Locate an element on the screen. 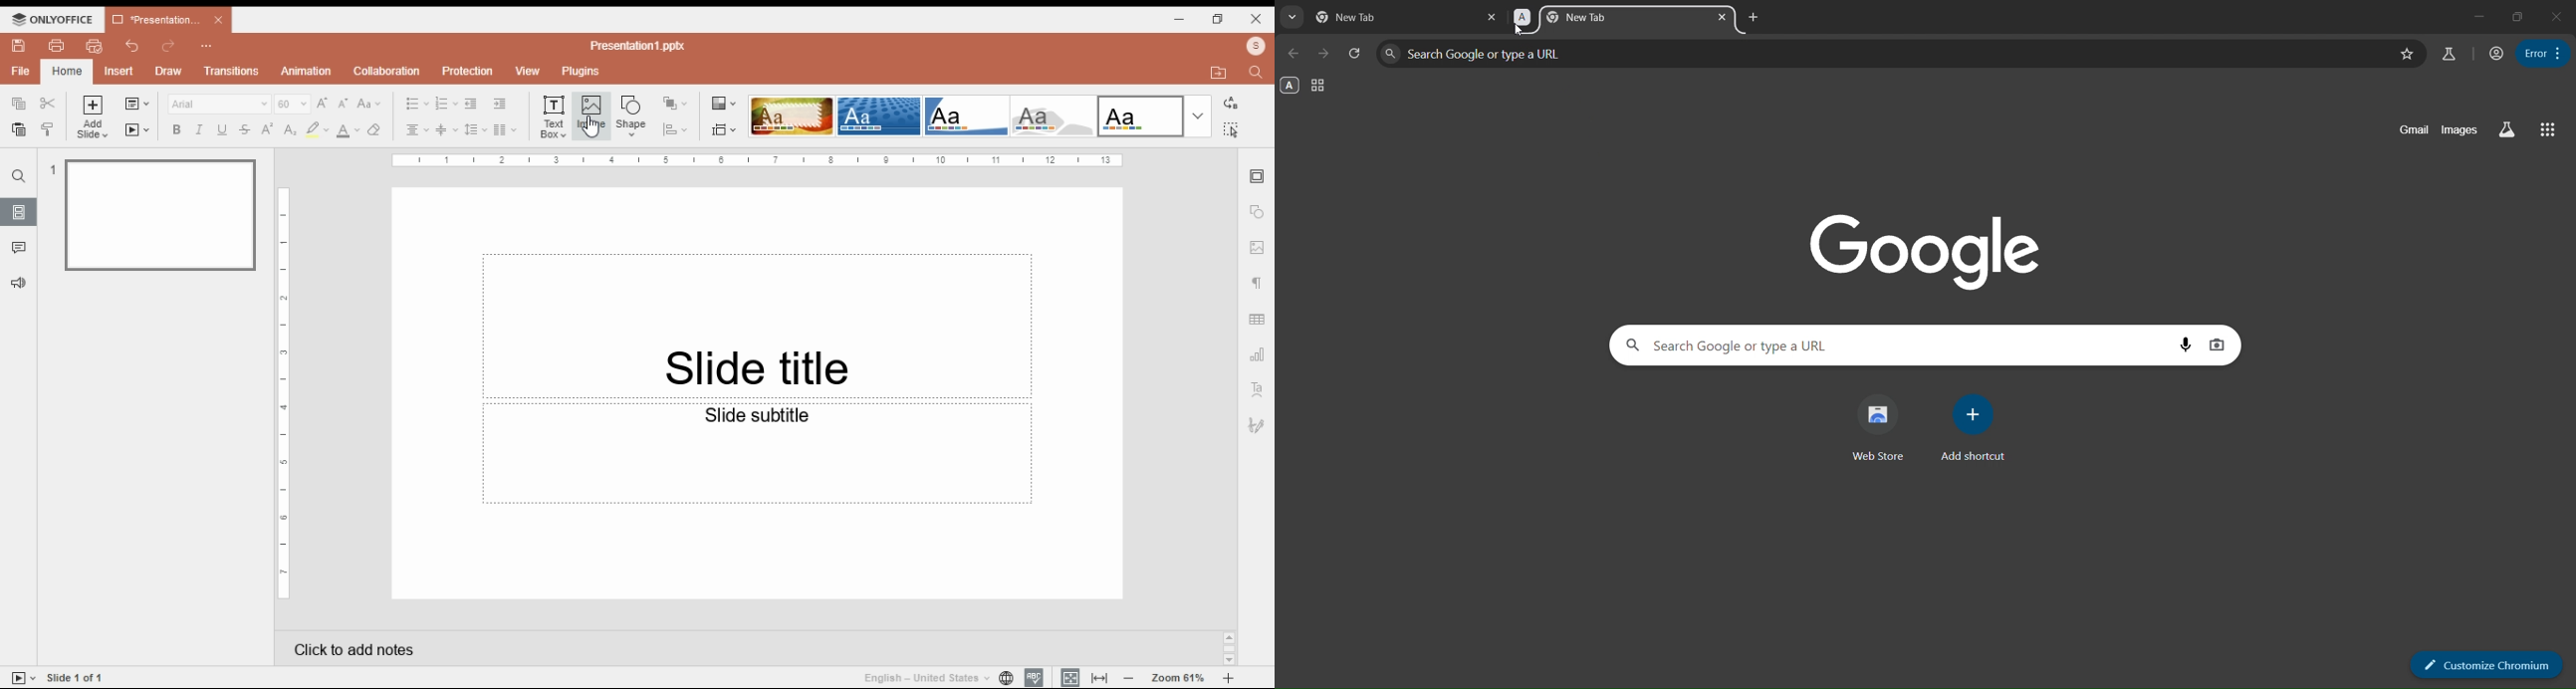 Image resolution: width=2576 pixels, height=700 pixels. charts  settings is located at coordinates (1258, 352).